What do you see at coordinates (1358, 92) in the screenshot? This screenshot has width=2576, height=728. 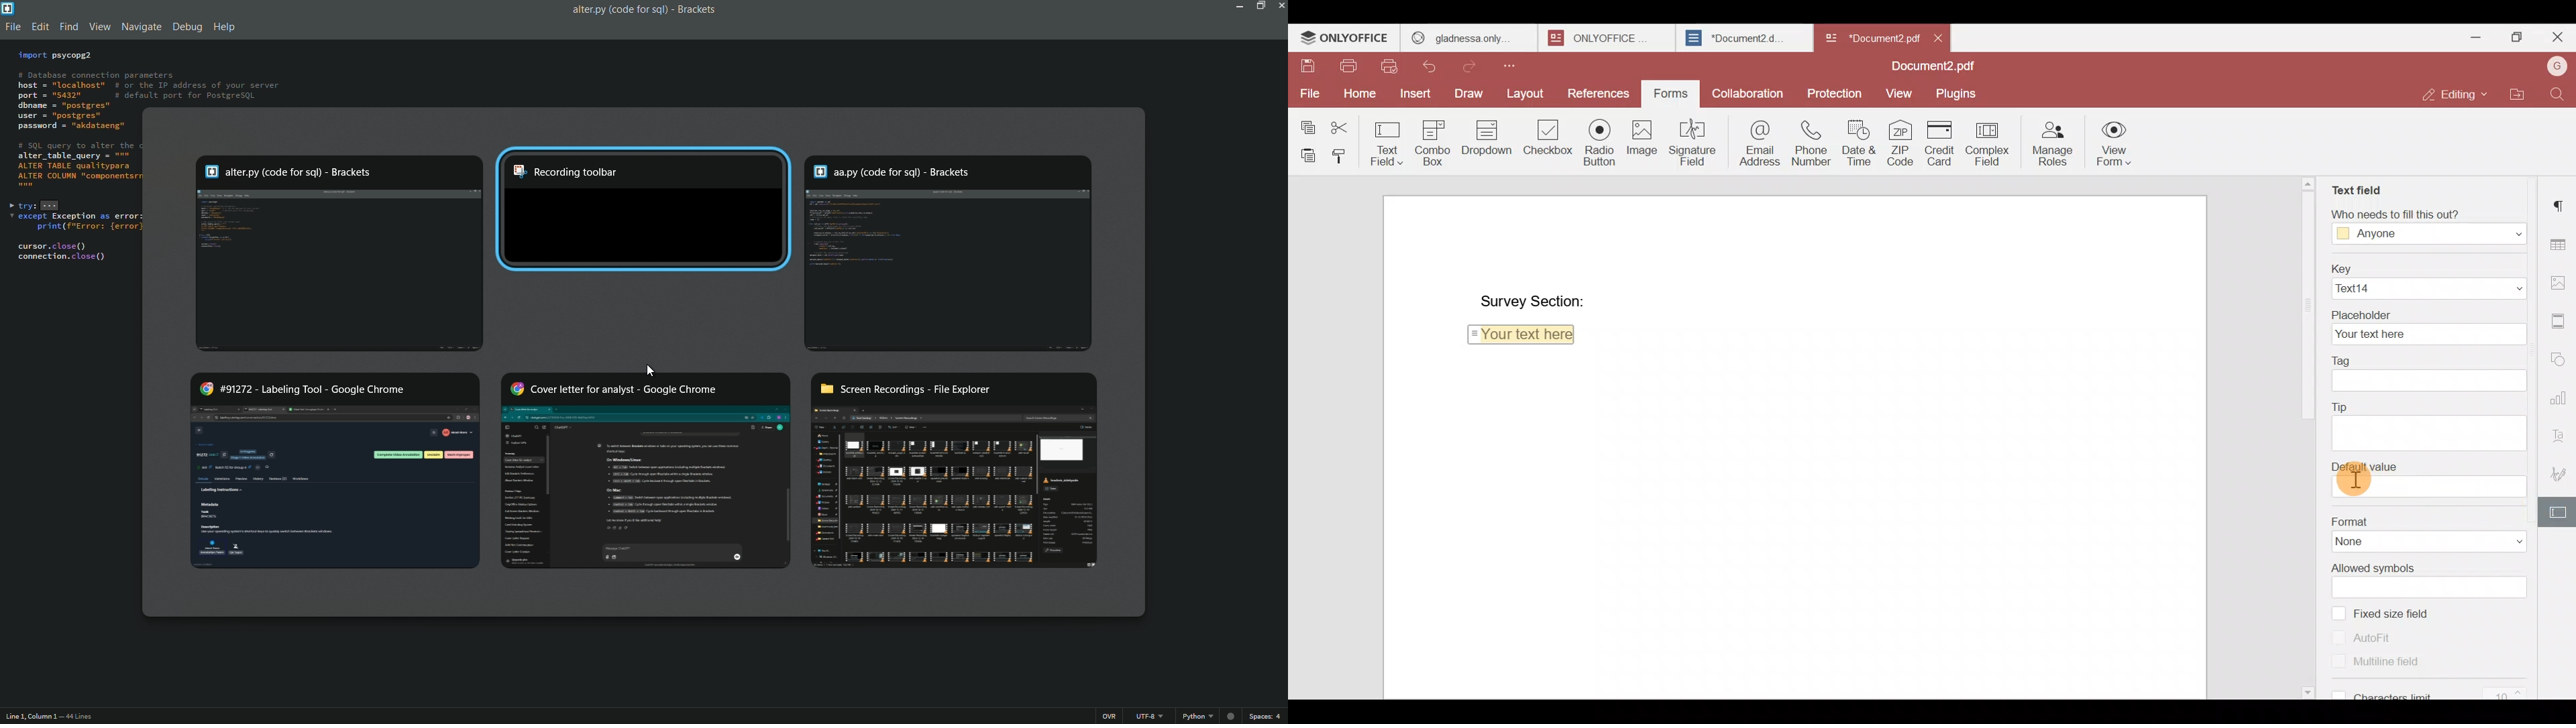 I see `Home` at bounding box center [1358, 92].